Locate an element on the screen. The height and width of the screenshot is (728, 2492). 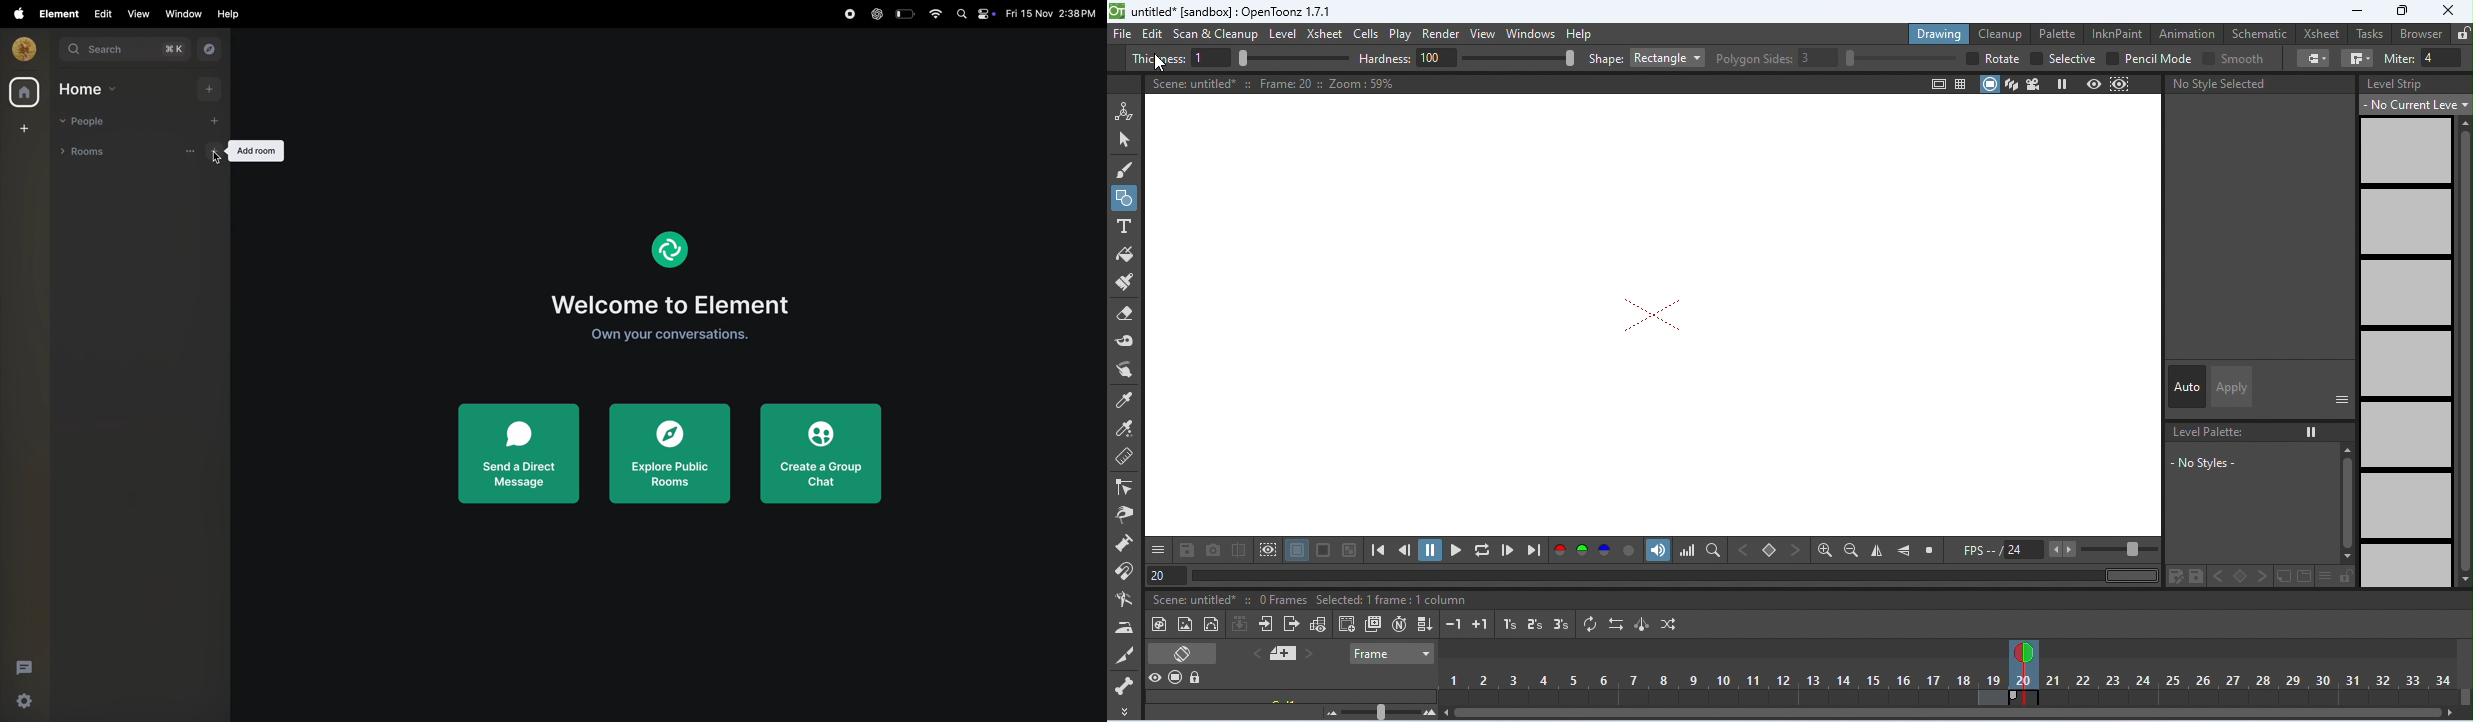
Welcome to Element is located at coordinates (676, 302).